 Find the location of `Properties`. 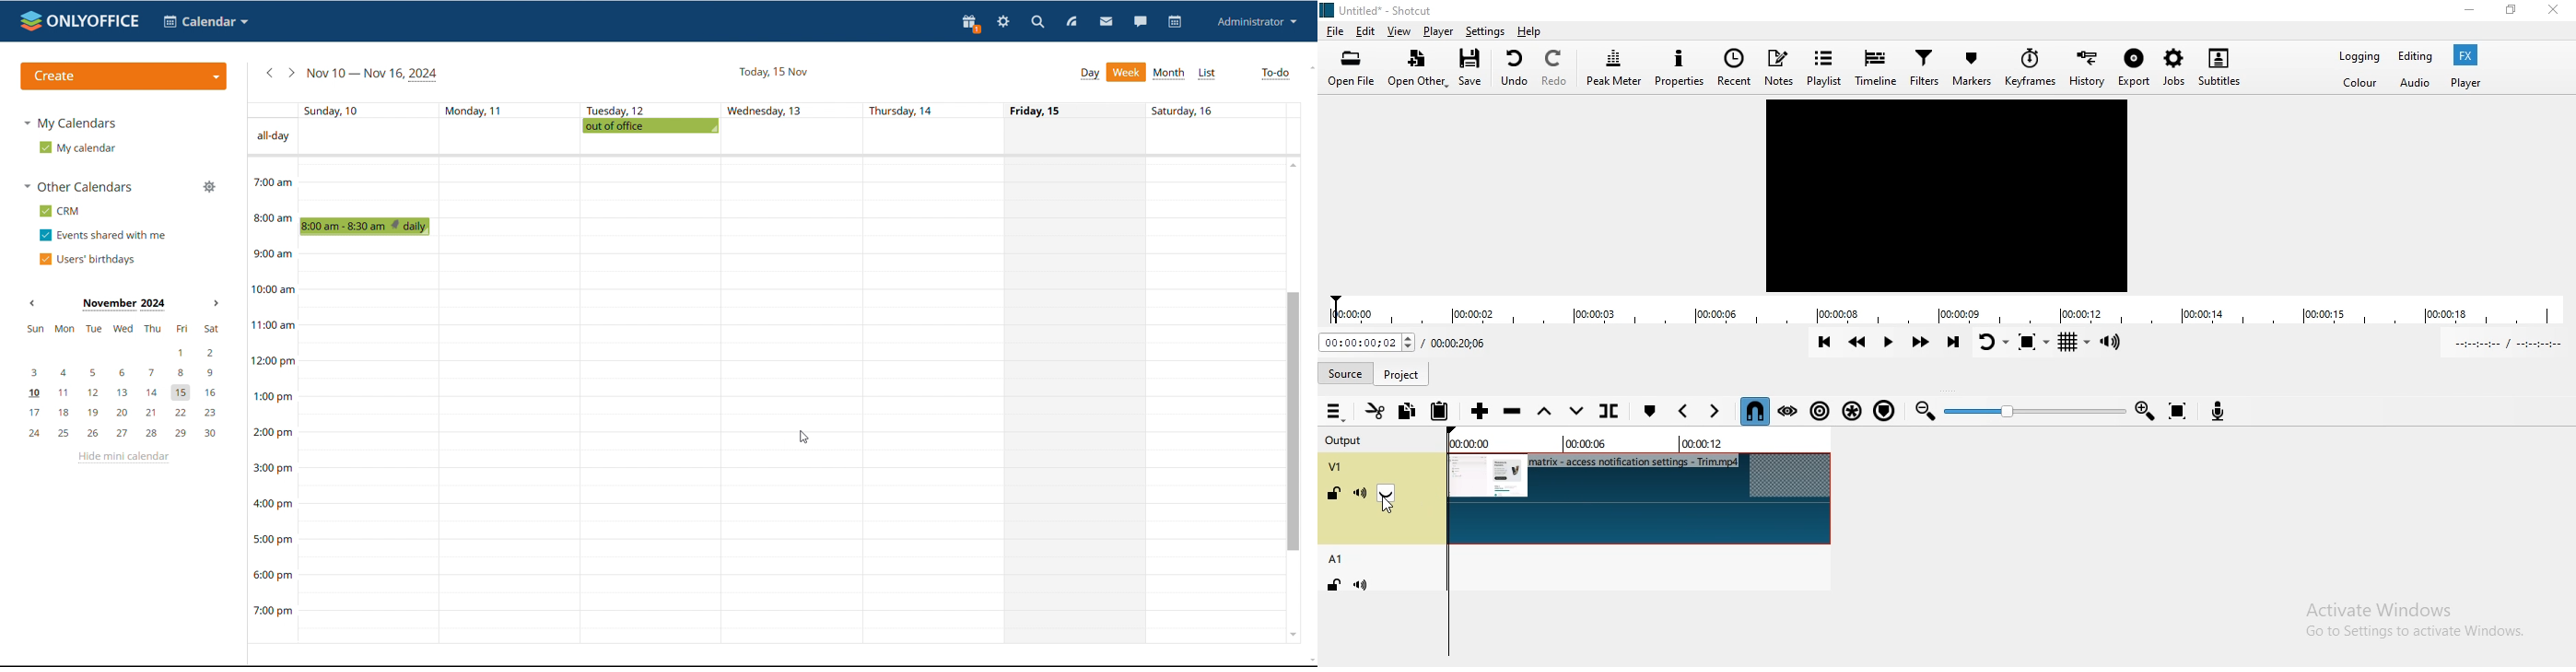

Properties is located at coordinates (1680, 69).